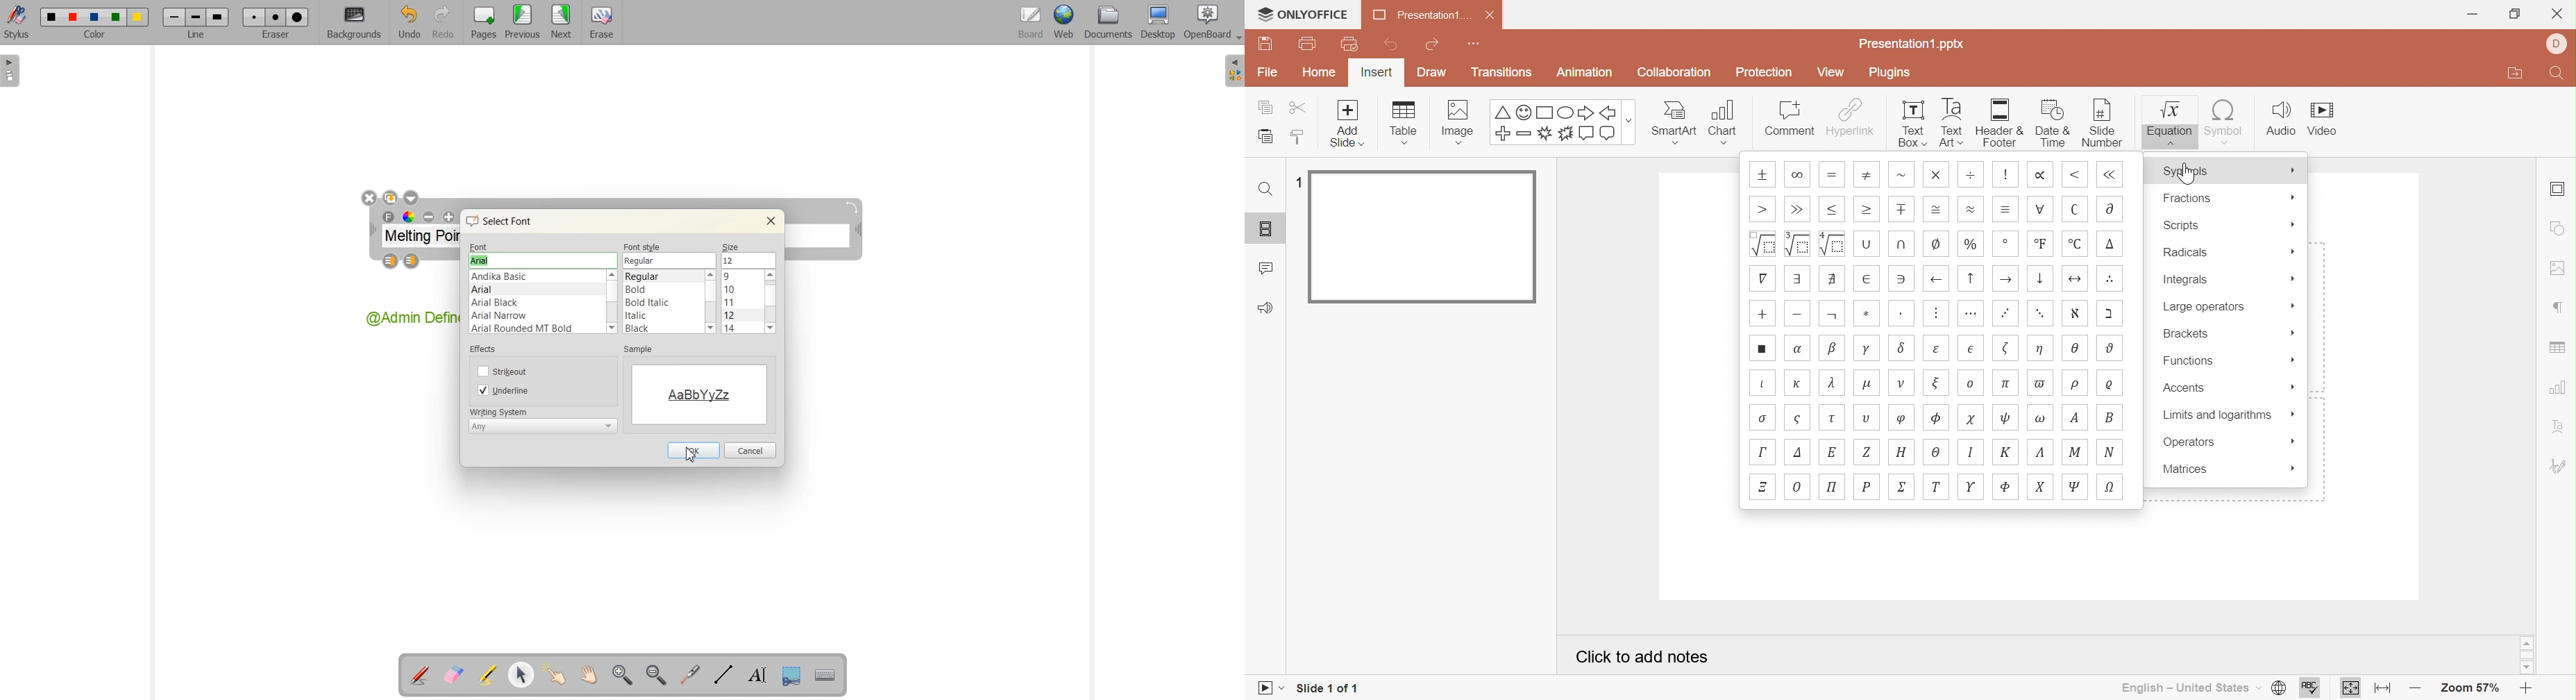 The image size is (2576, 700). I want to click on Draw, so click(1432, 74).